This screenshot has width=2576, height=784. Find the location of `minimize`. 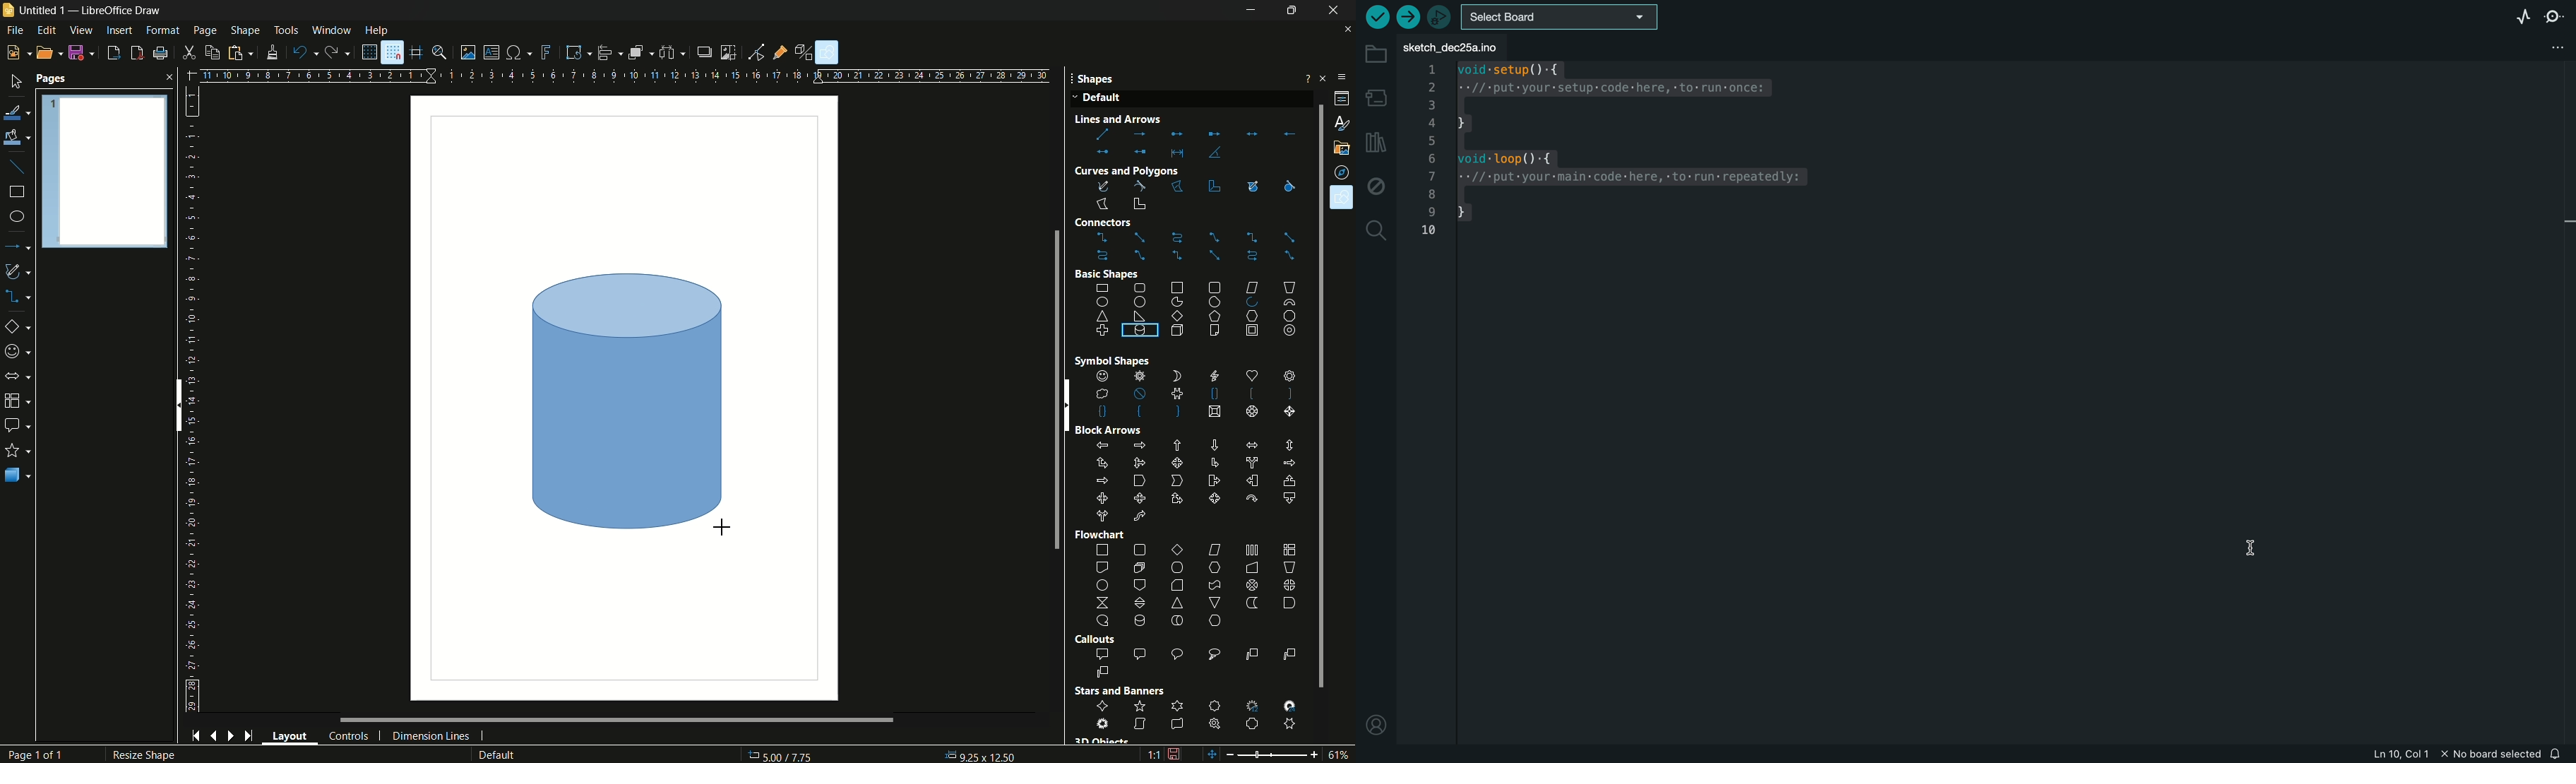

minimize is located at coordinates (1251, 11).